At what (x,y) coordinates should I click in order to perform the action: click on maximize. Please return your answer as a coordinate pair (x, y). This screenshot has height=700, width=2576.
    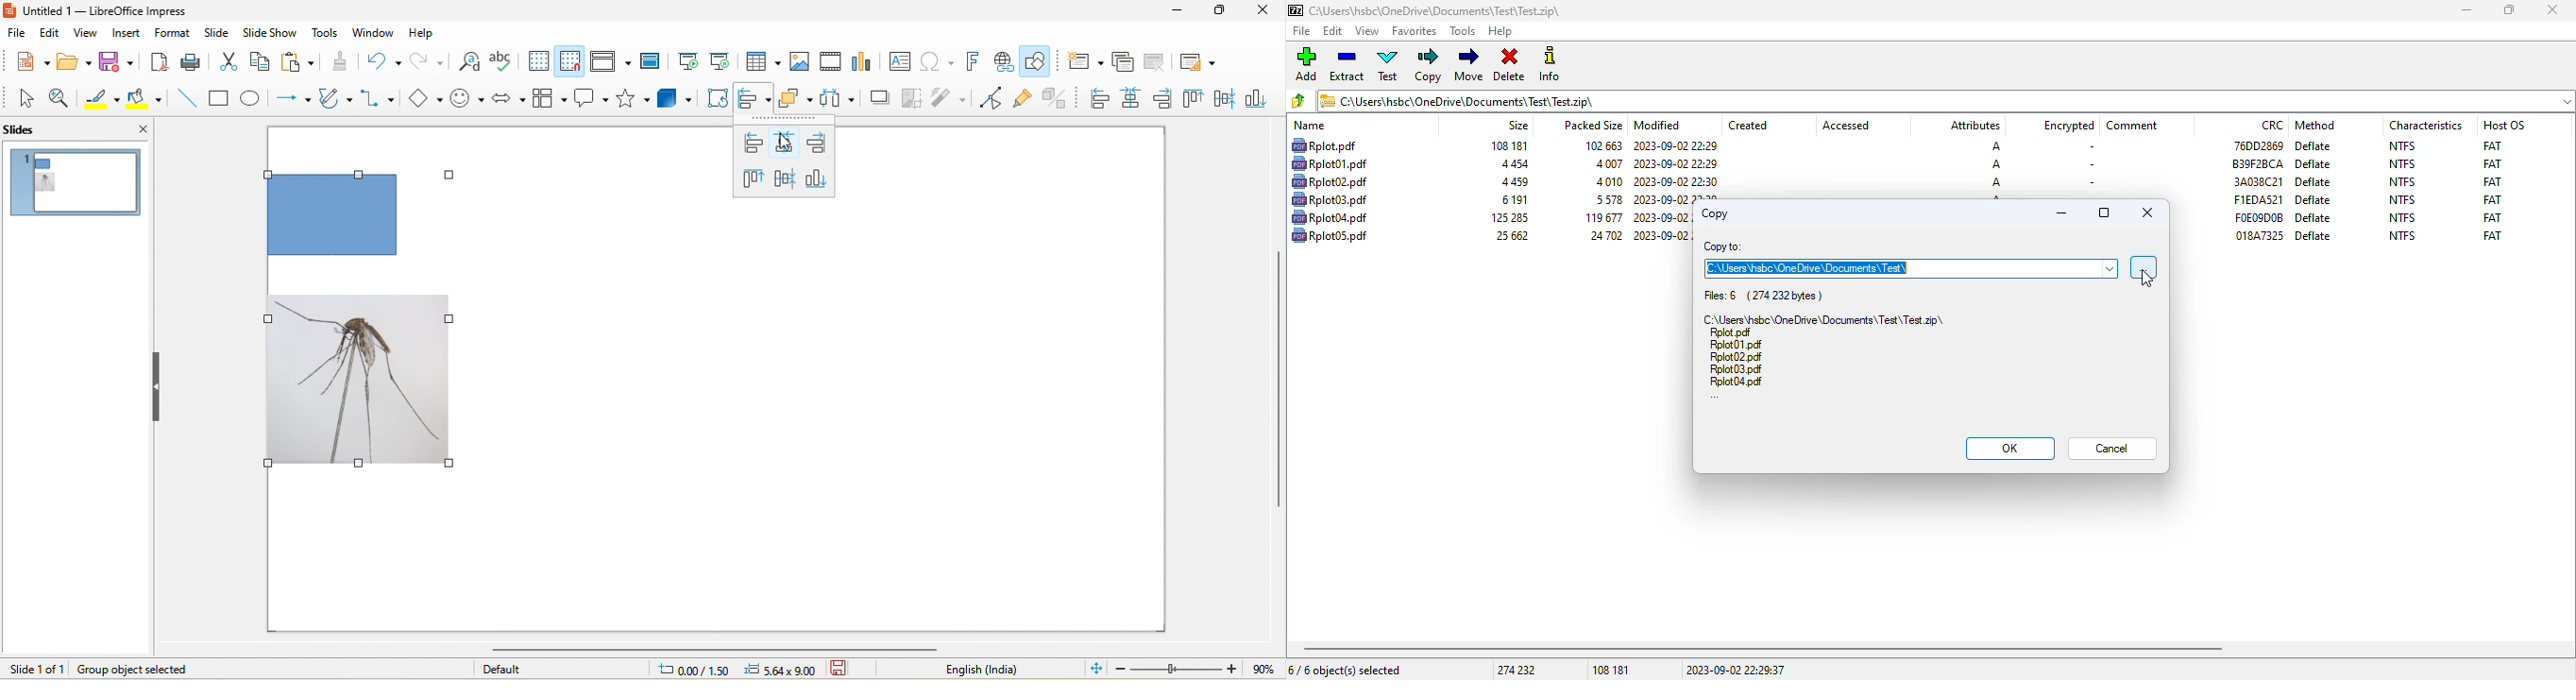
    Looking at the image, I should click on (1219, 11).